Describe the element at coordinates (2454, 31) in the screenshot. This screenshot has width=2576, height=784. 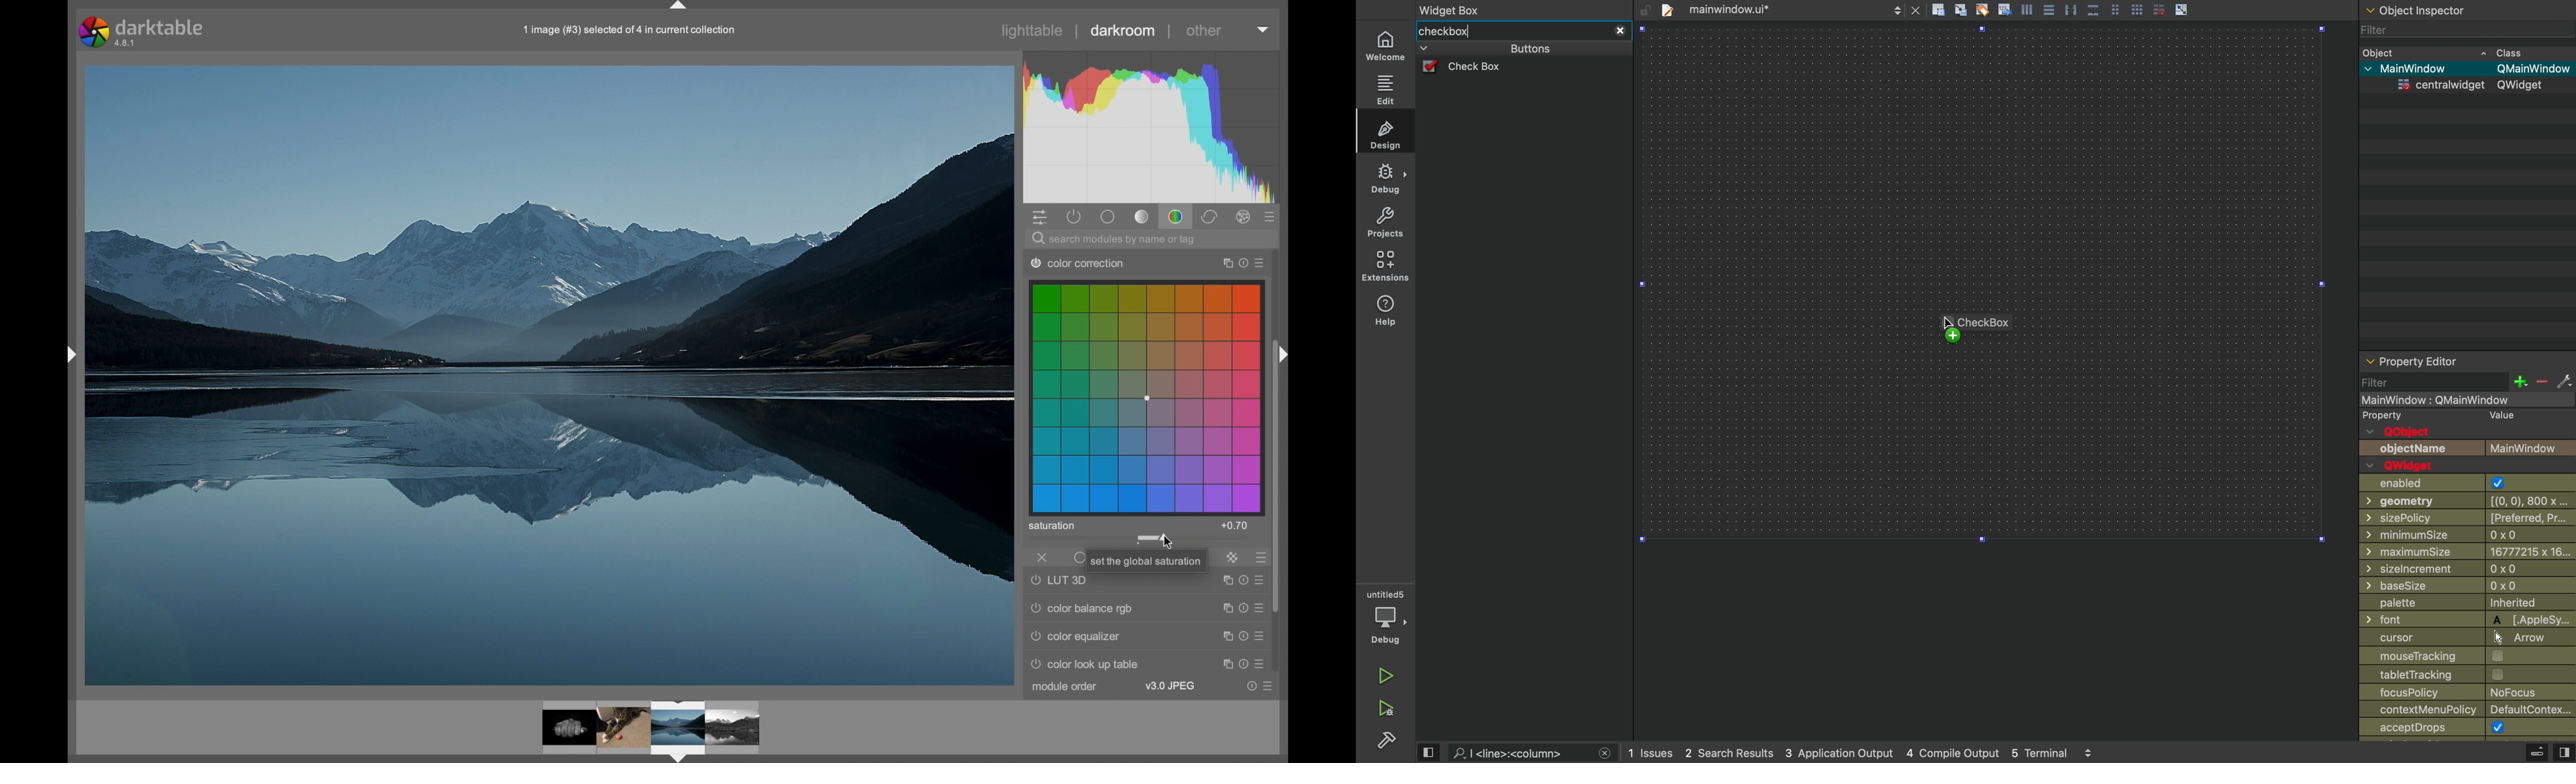
I see `filter` at that location.